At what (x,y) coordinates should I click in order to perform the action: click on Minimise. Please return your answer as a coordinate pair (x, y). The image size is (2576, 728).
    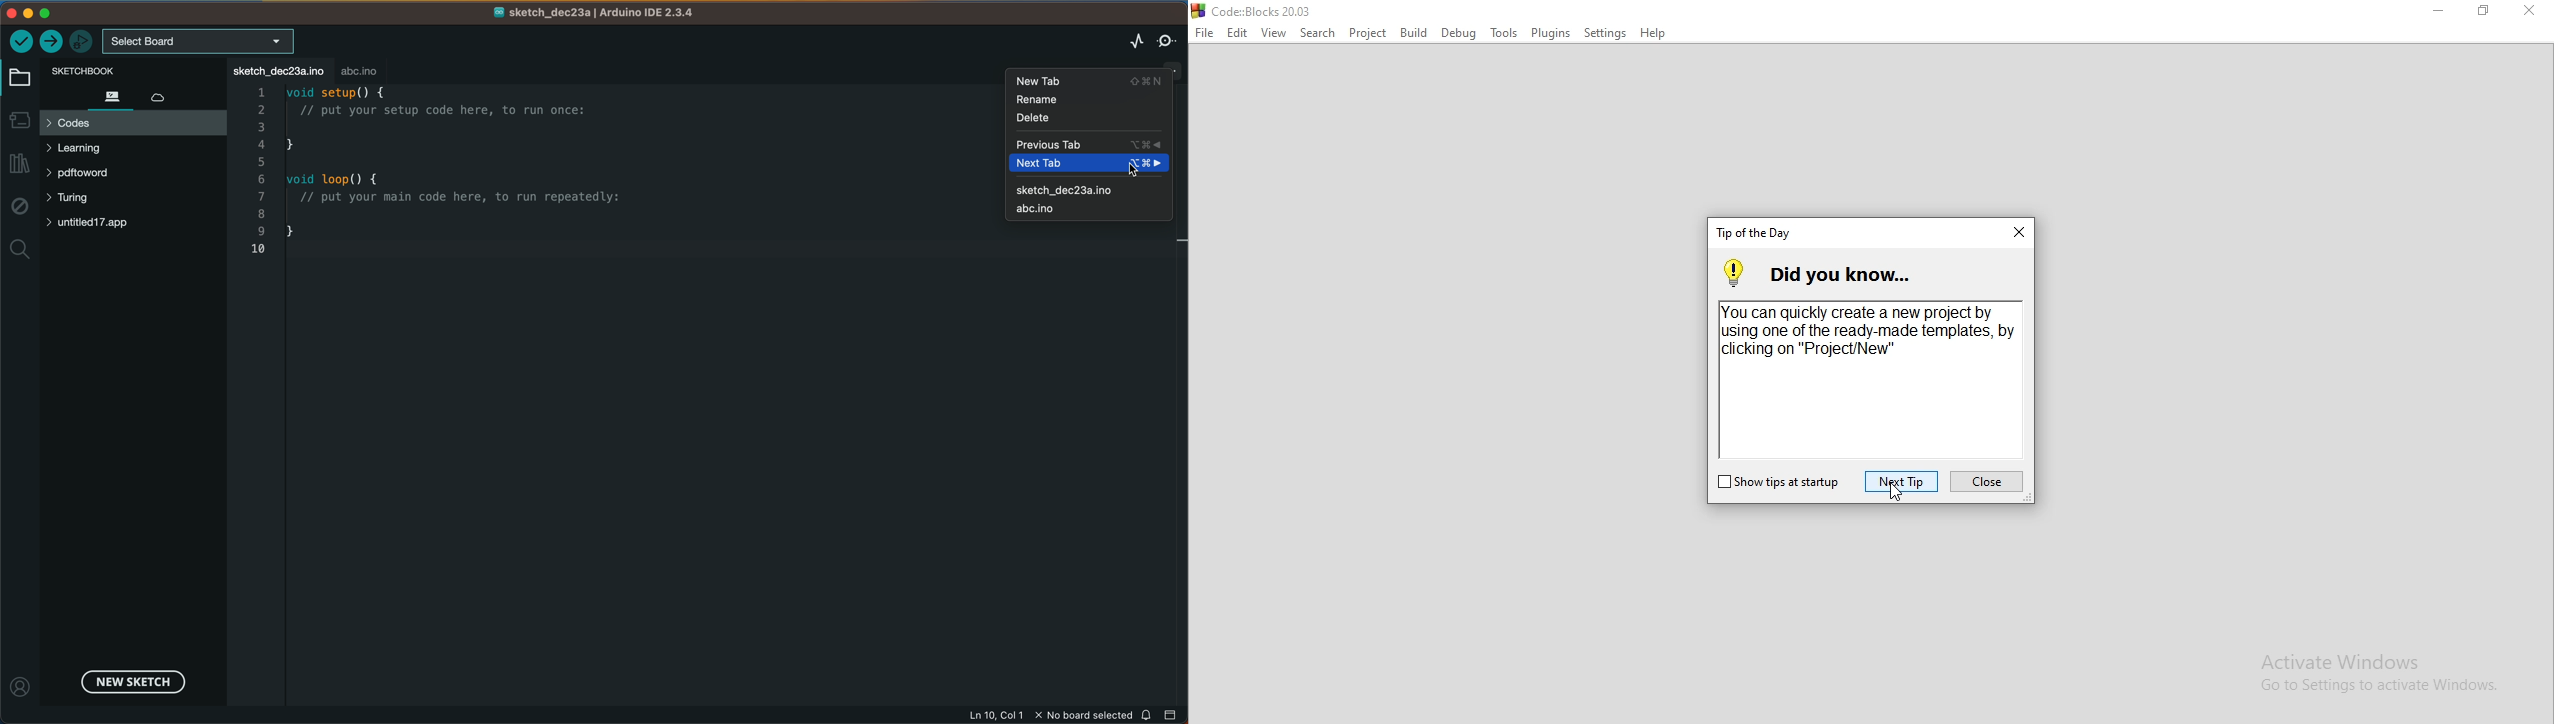
    Looking at the image, I should click on (2436, 10).